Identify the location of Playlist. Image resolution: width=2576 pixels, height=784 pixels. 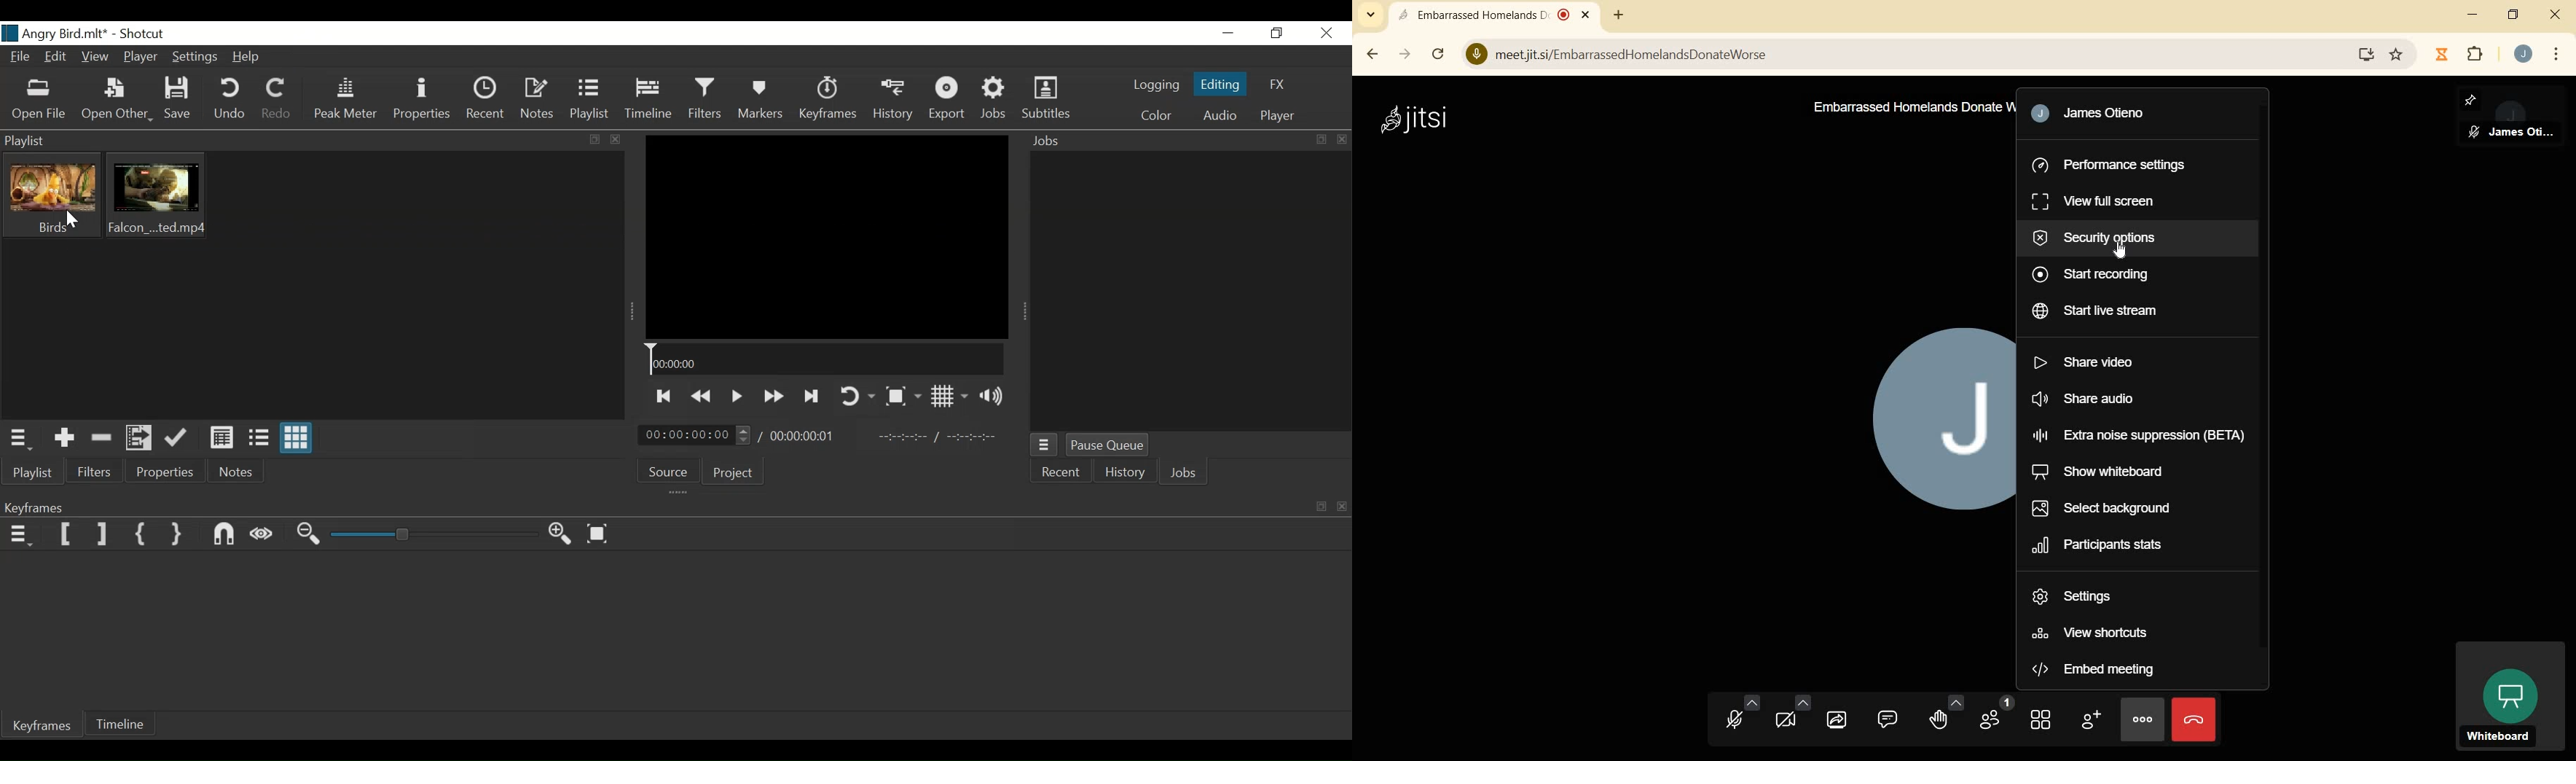
(589, 99).